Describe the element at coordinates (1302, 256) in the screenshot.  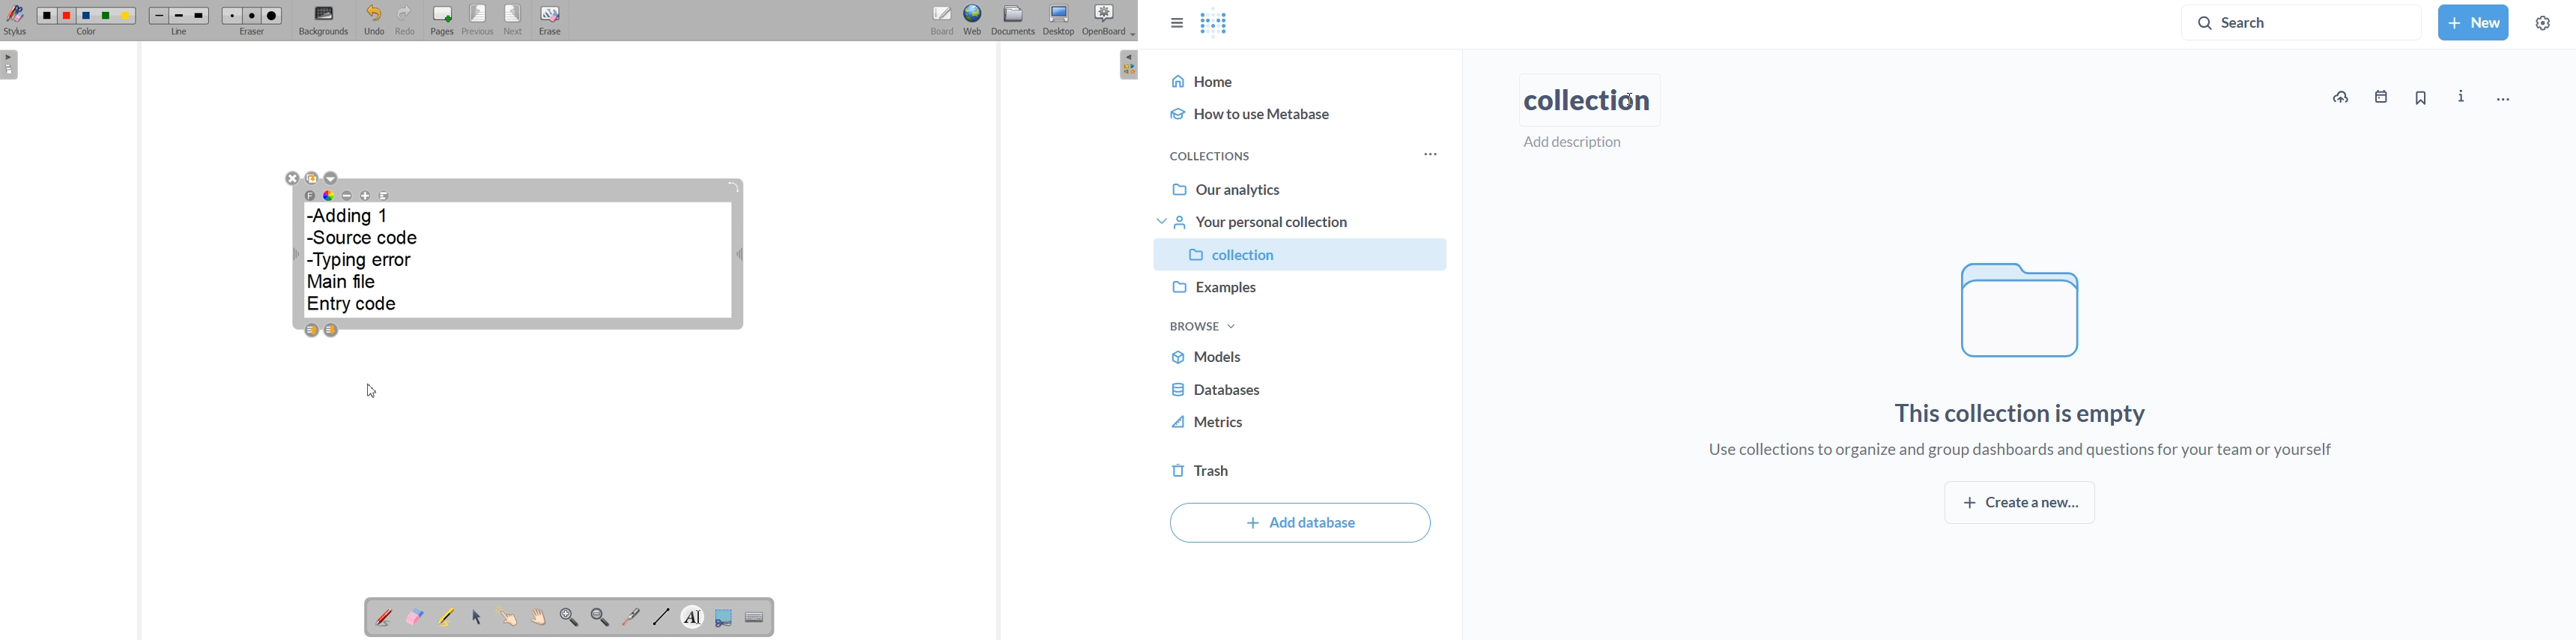
I see `collection ` at that location.